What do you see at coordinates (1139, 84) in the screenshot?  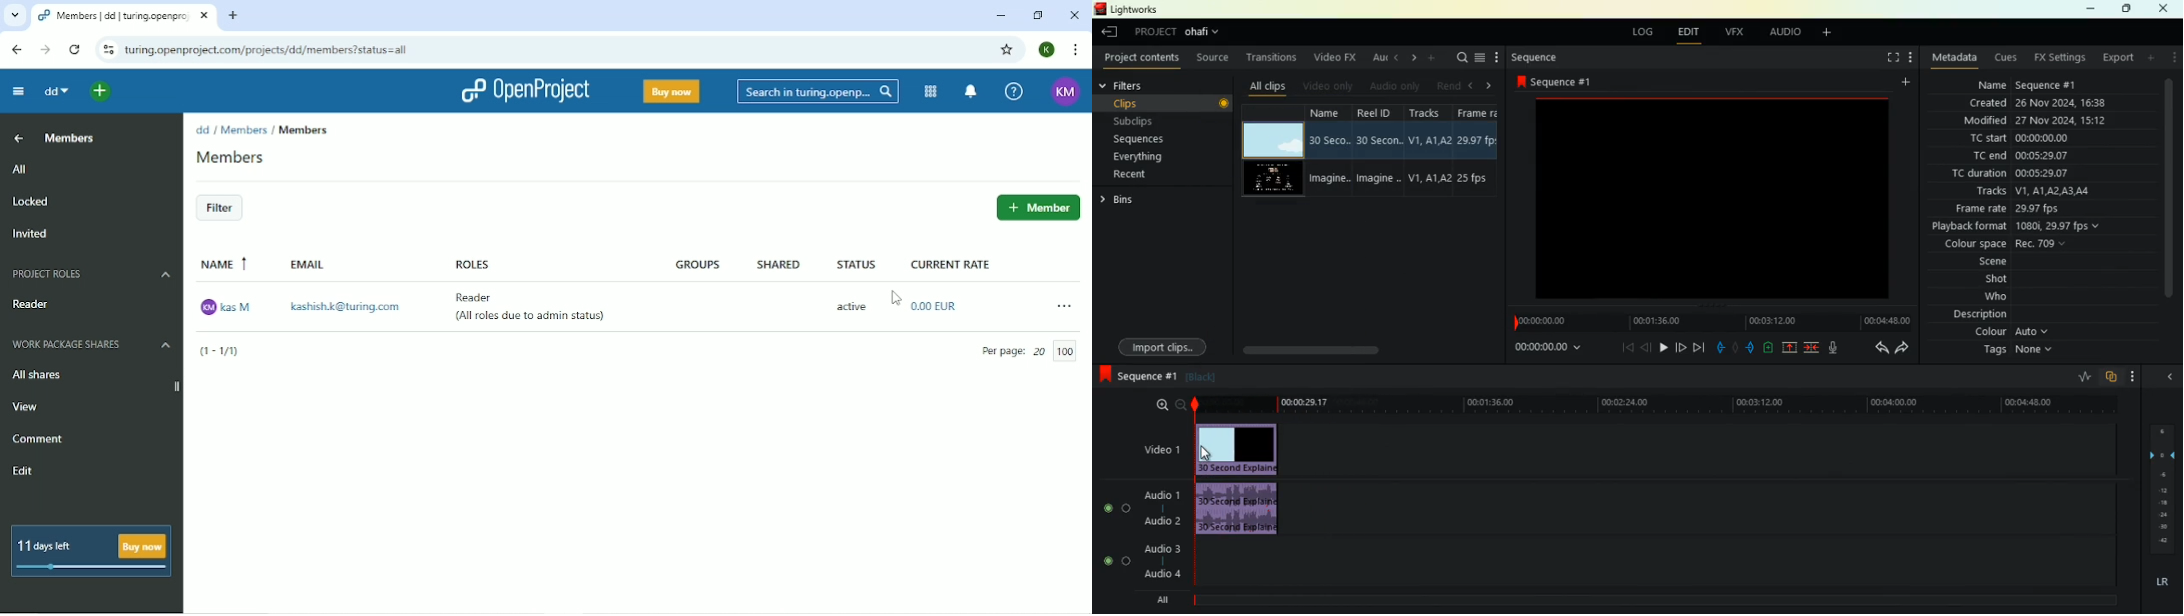 I see `filters` at bounding box center [1139, 84].